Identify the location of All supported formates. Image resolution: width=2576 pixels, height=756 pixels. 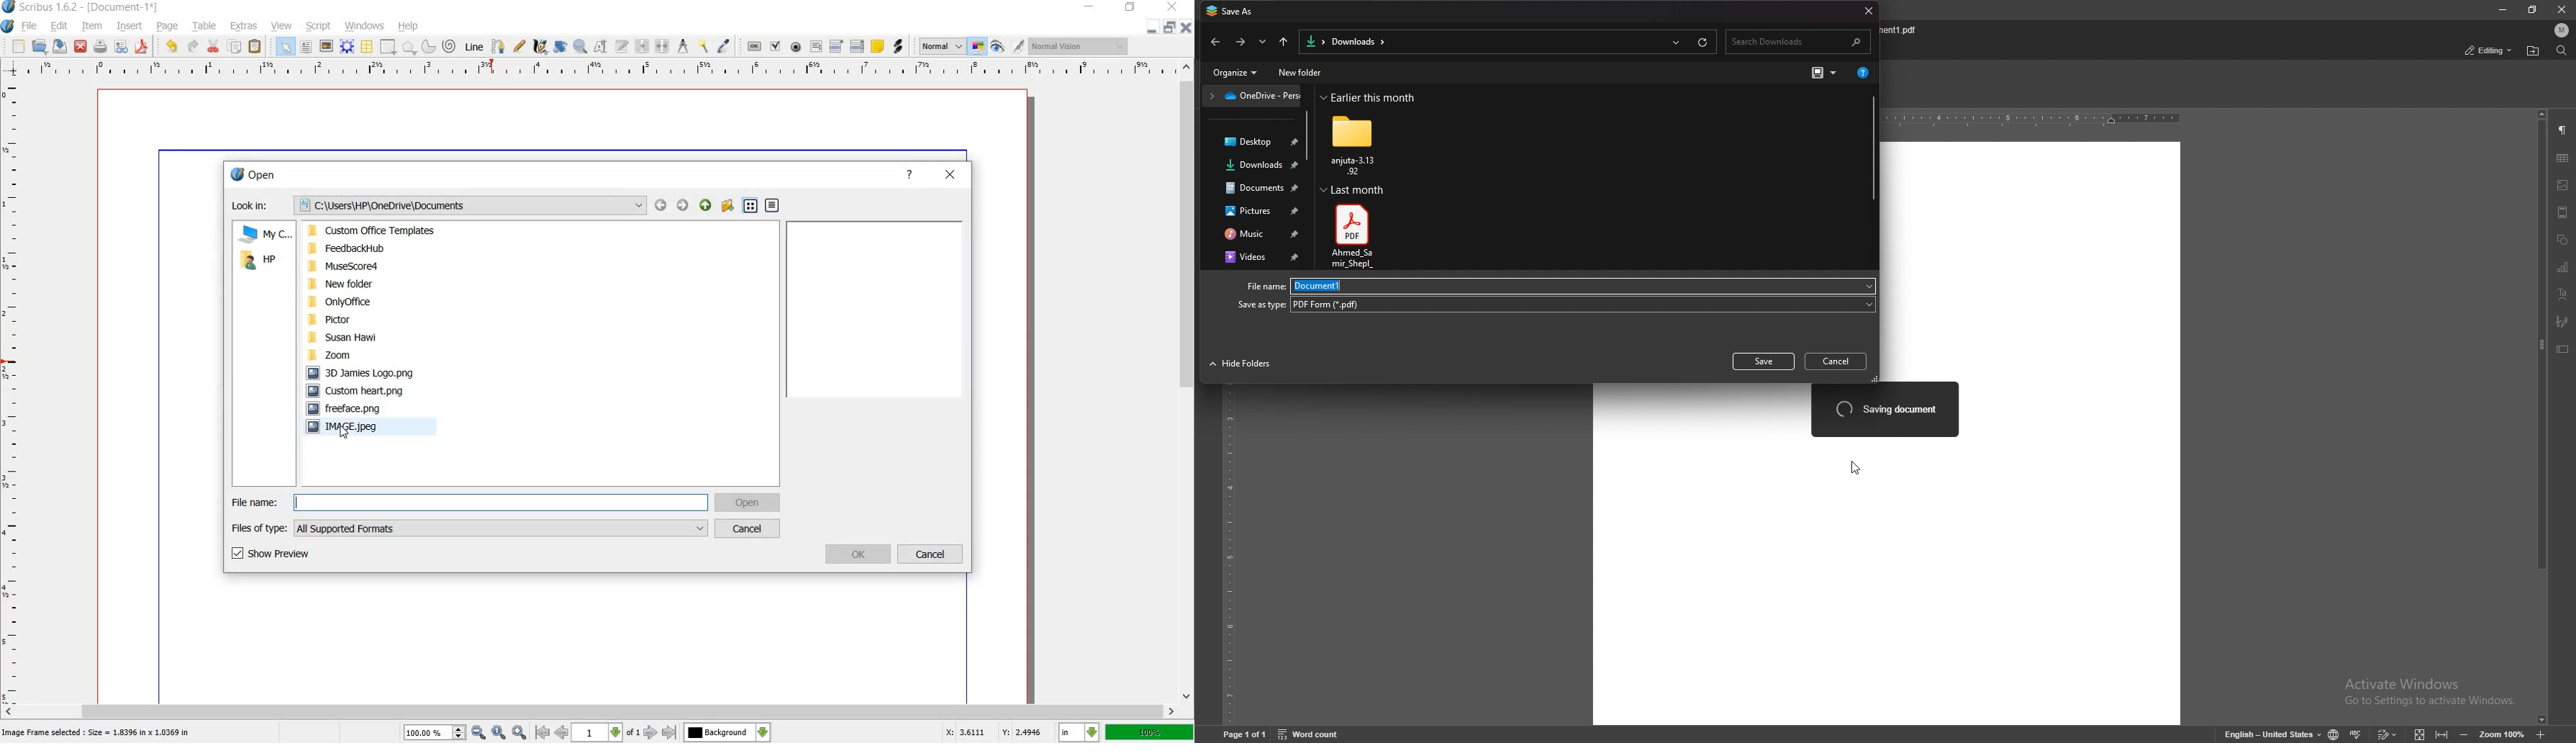
(481, 530).